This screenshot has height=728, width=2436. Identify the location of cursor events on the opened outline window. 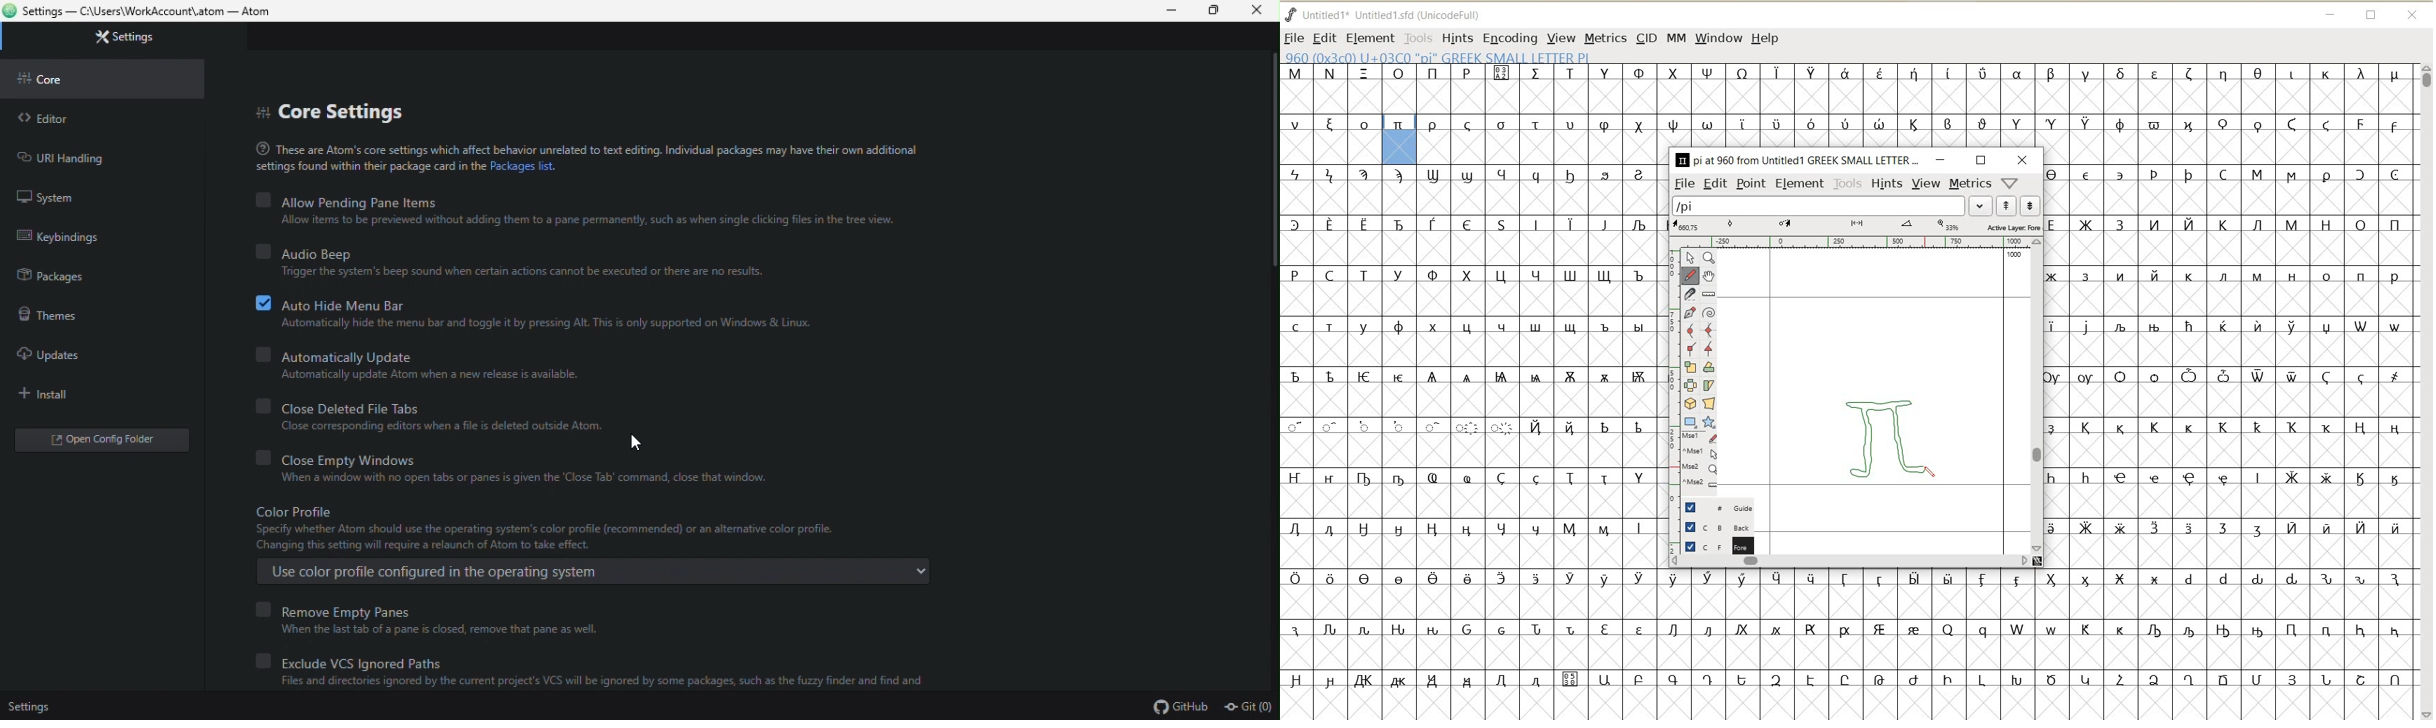
(1694, 460).